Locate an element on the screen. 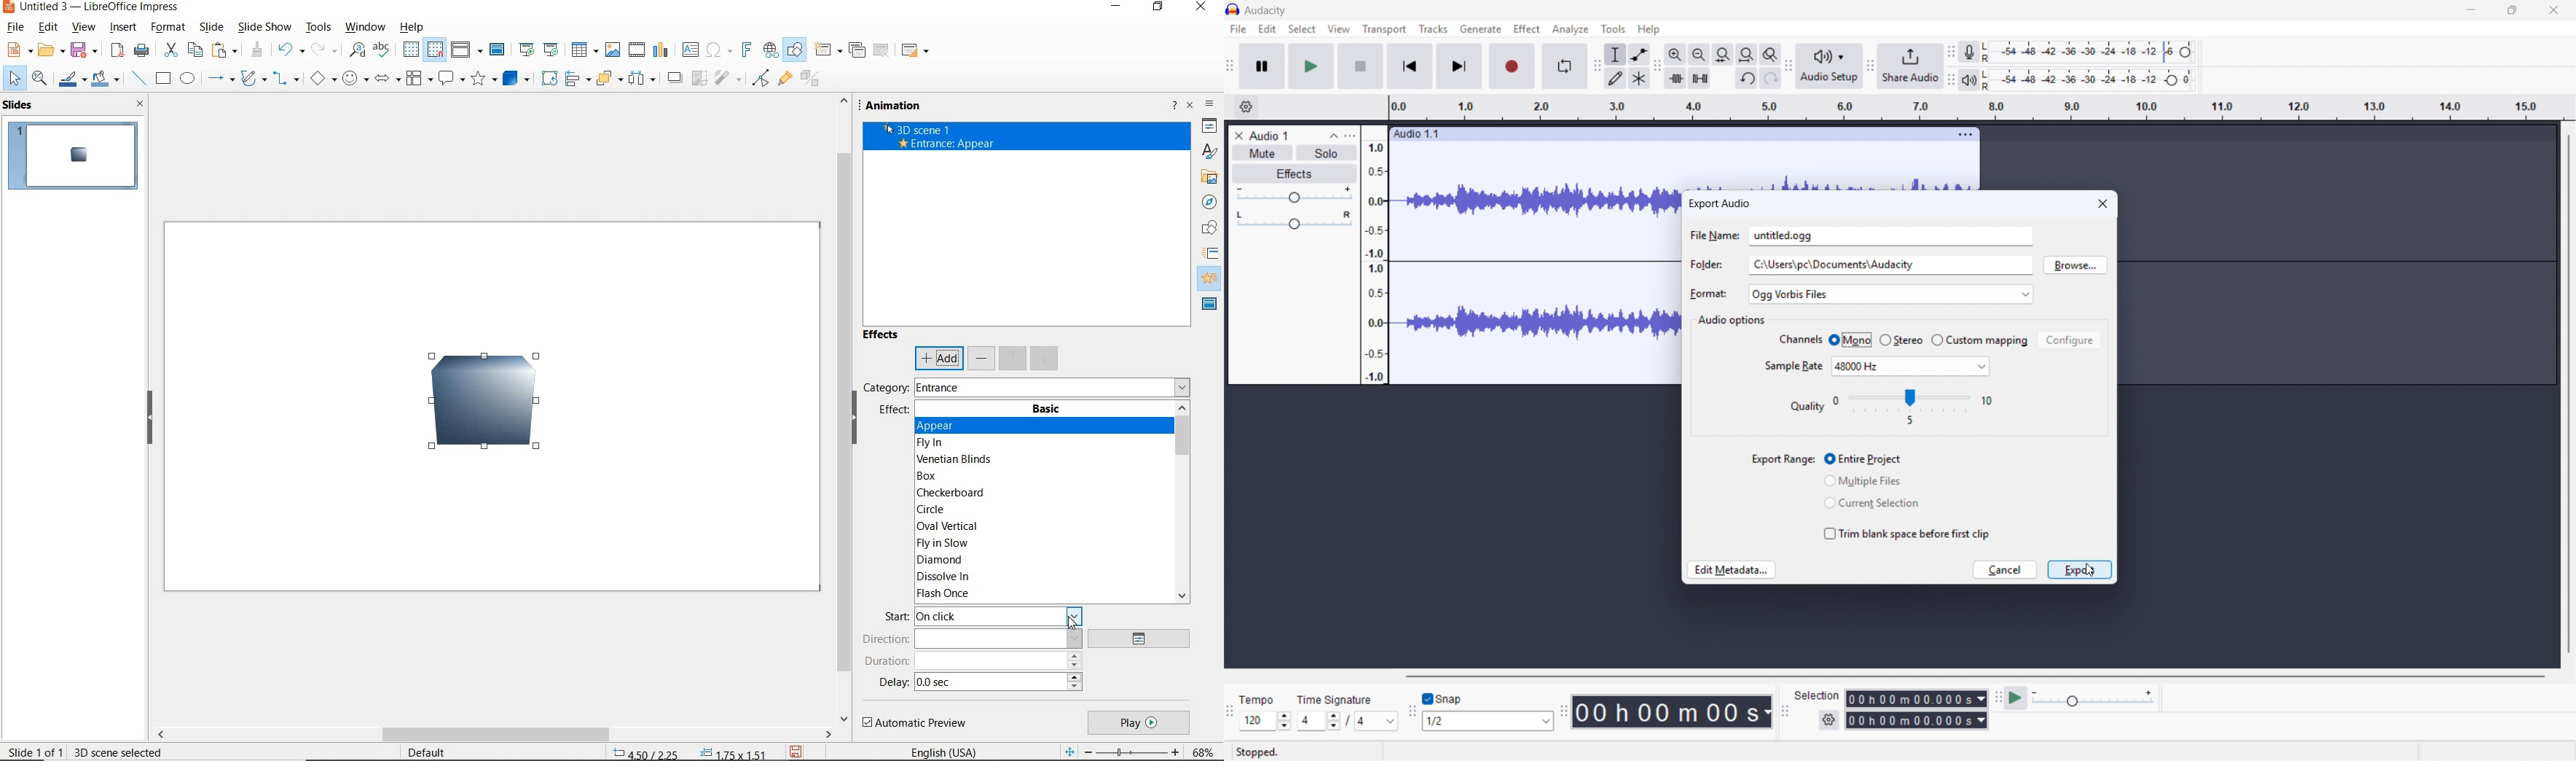 This screenshot has height=784, width=2576. Folder location  is located at coordinates (1891, 265).